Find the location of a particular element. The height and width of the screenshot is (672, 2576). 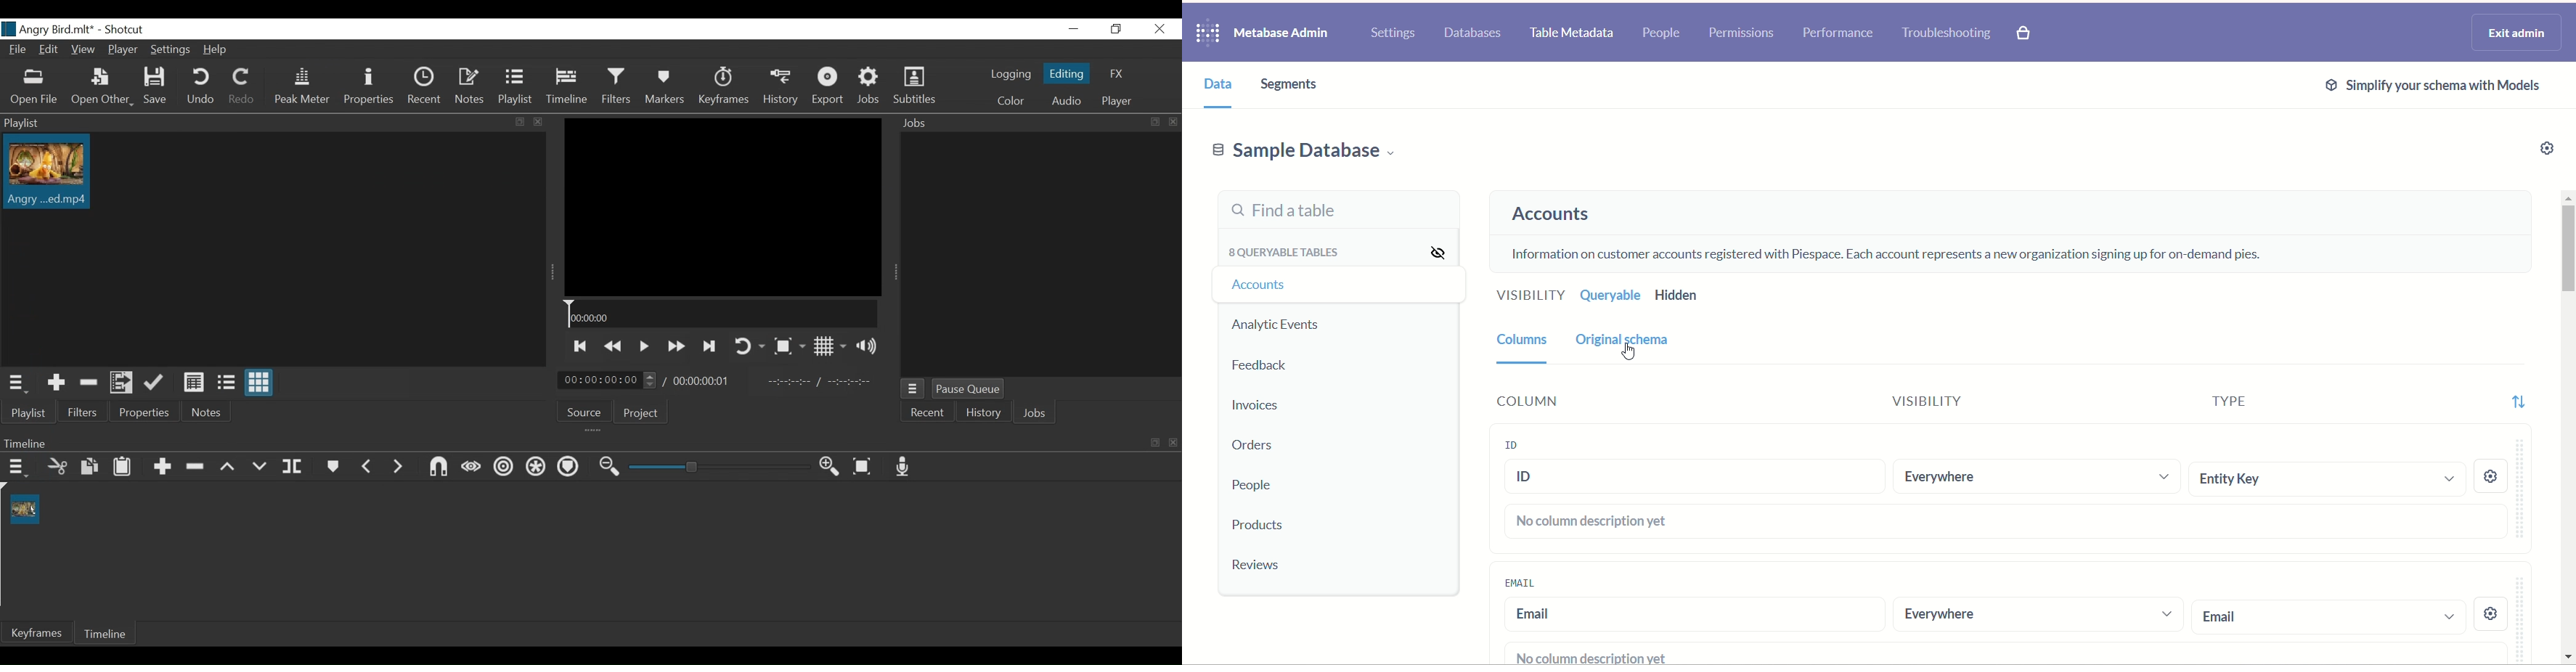

History is located at coordinates (982, 413).